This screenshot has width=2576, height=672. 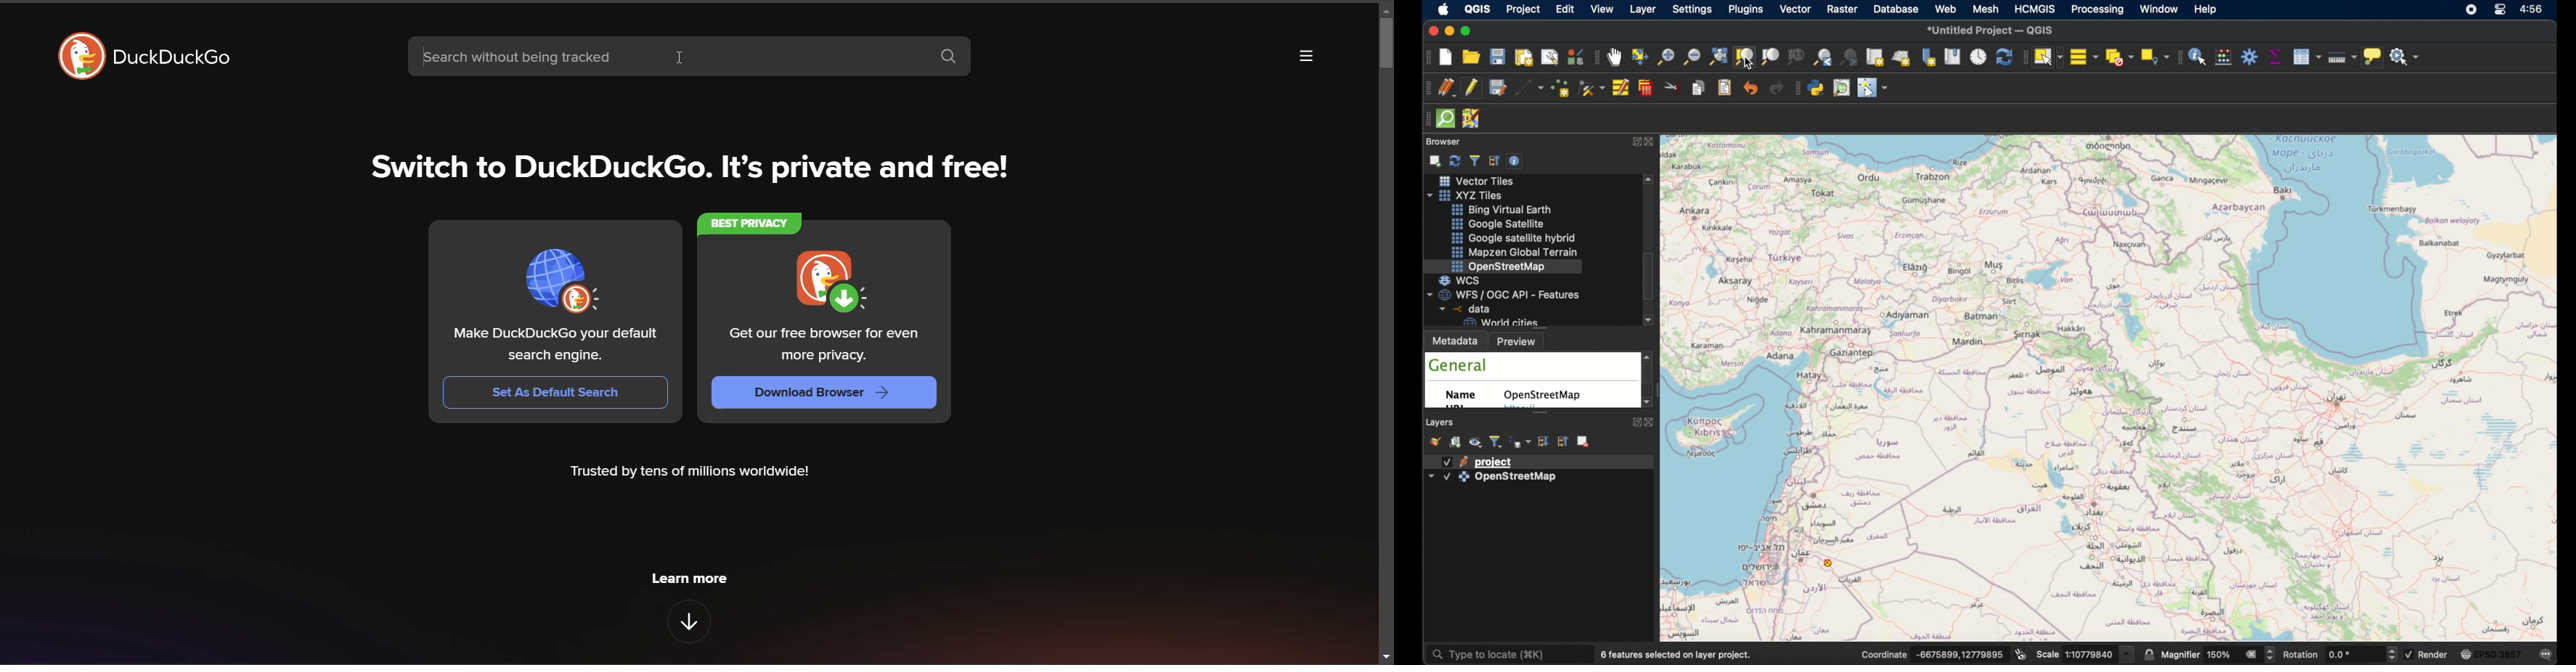 I want to click on new map view, so click(x=1876, y=57).